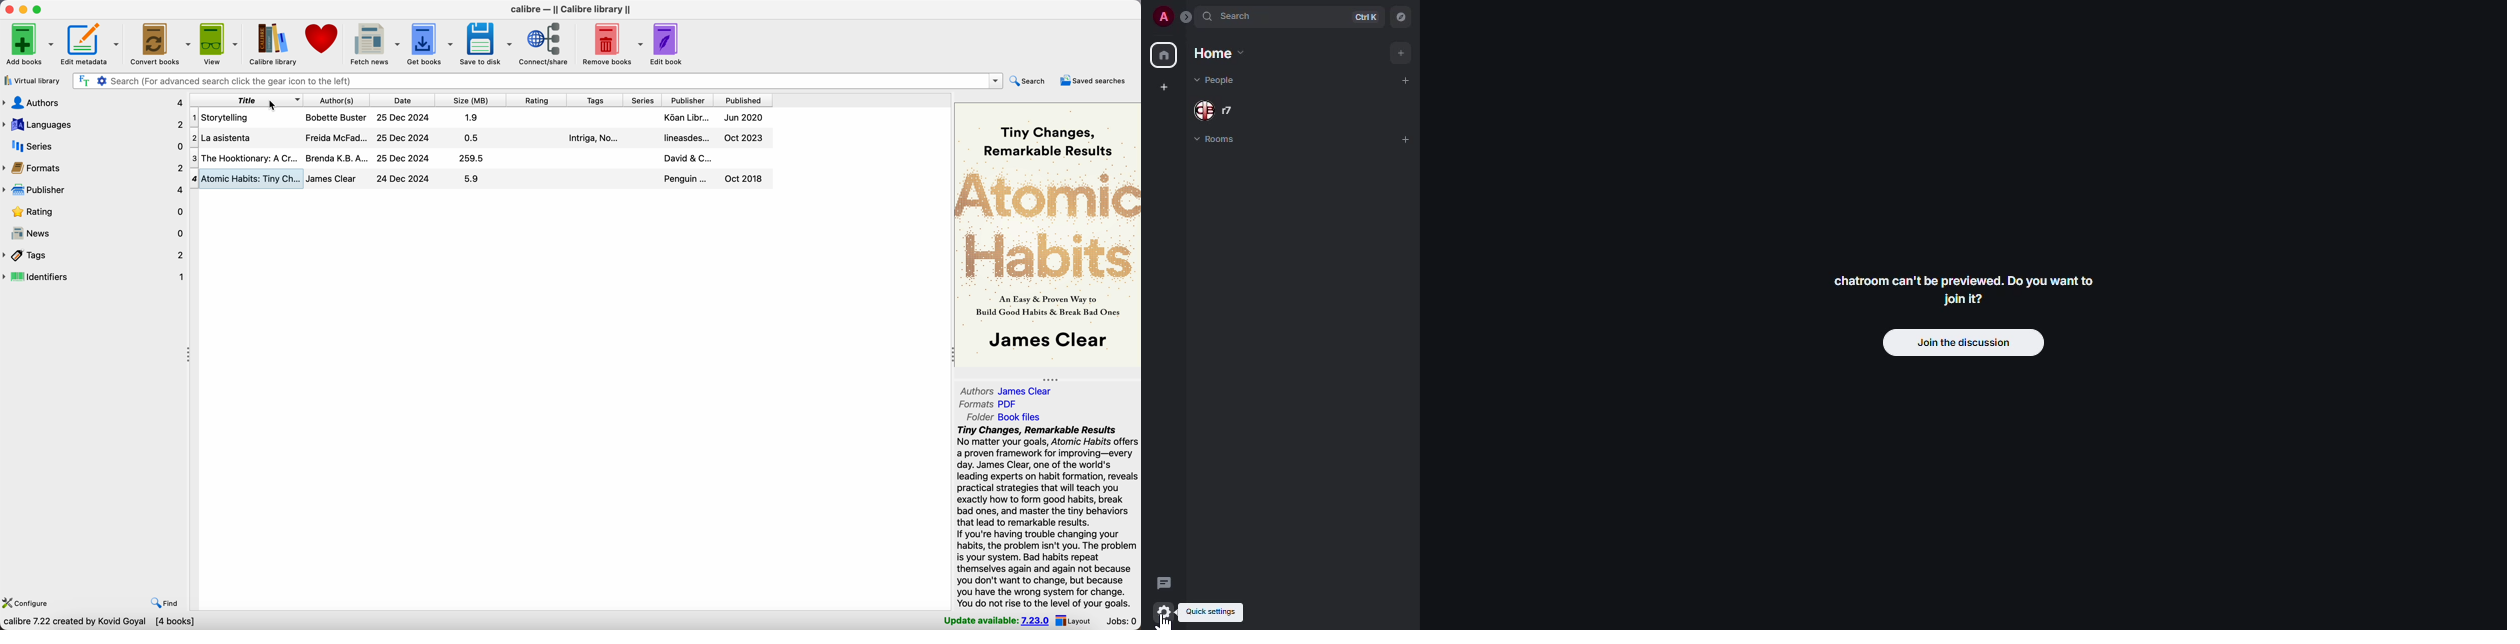  What do you see at coordinates (218, 44) in the screenshot?
I see `view` at bounding box center [218, 44].